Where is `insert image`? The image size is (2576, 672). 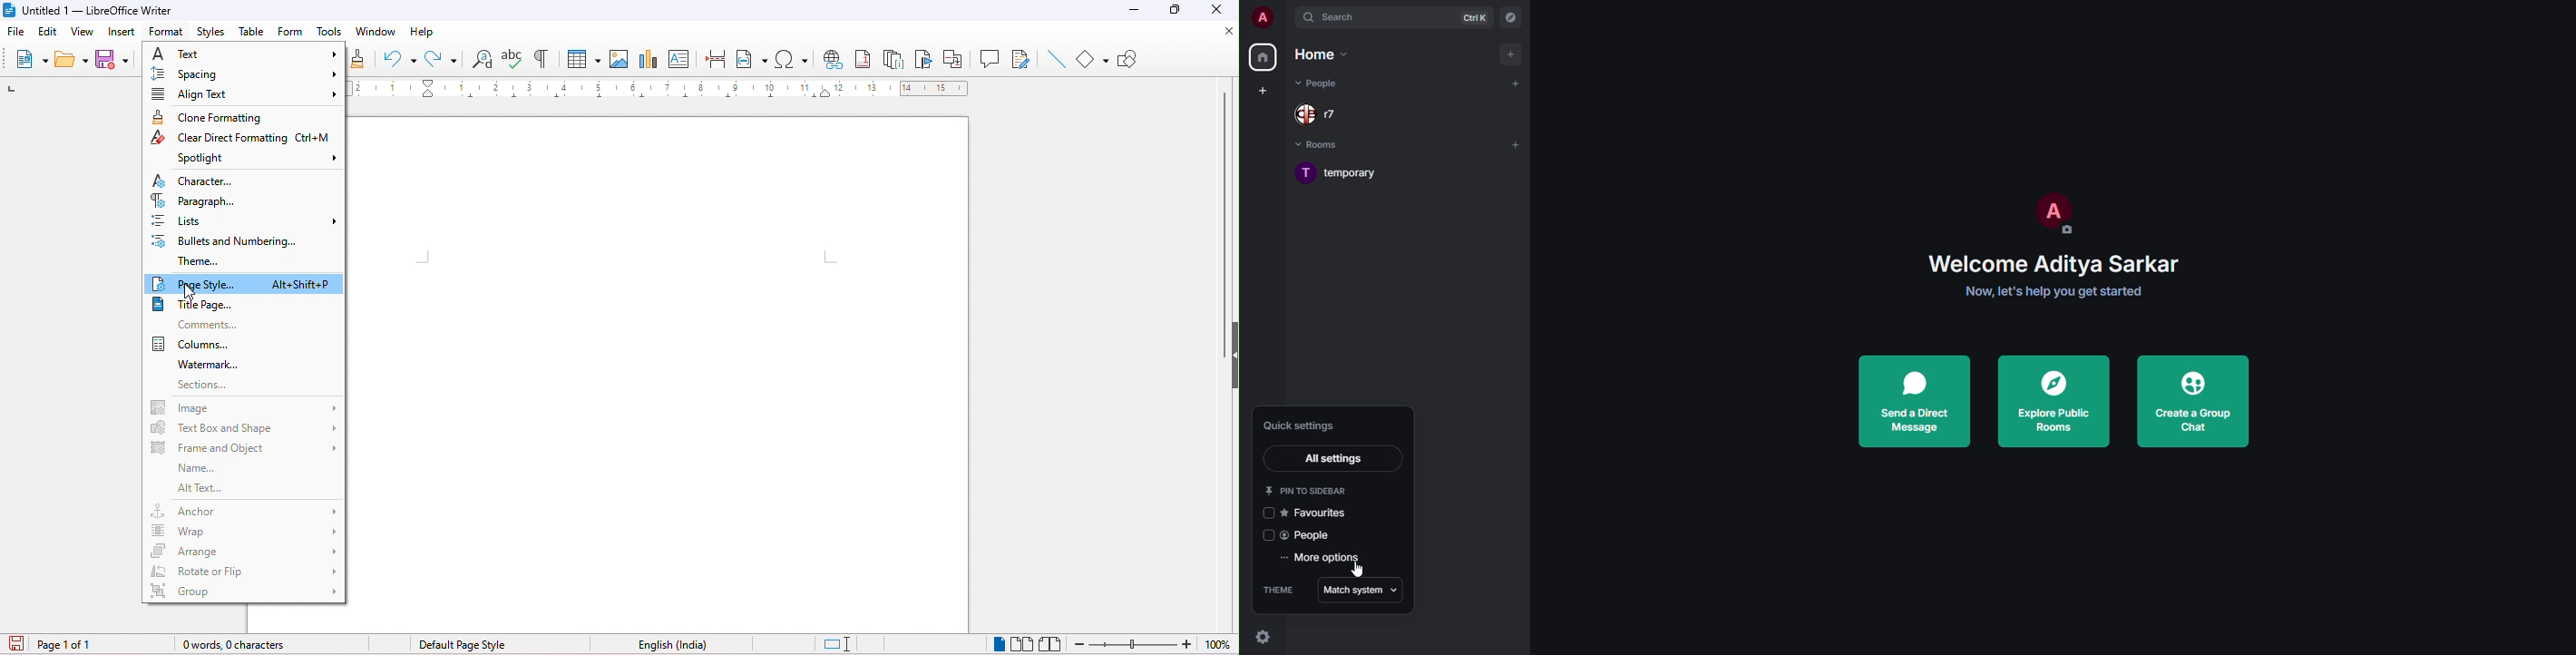 insert image is located at coordinates (619, 58).